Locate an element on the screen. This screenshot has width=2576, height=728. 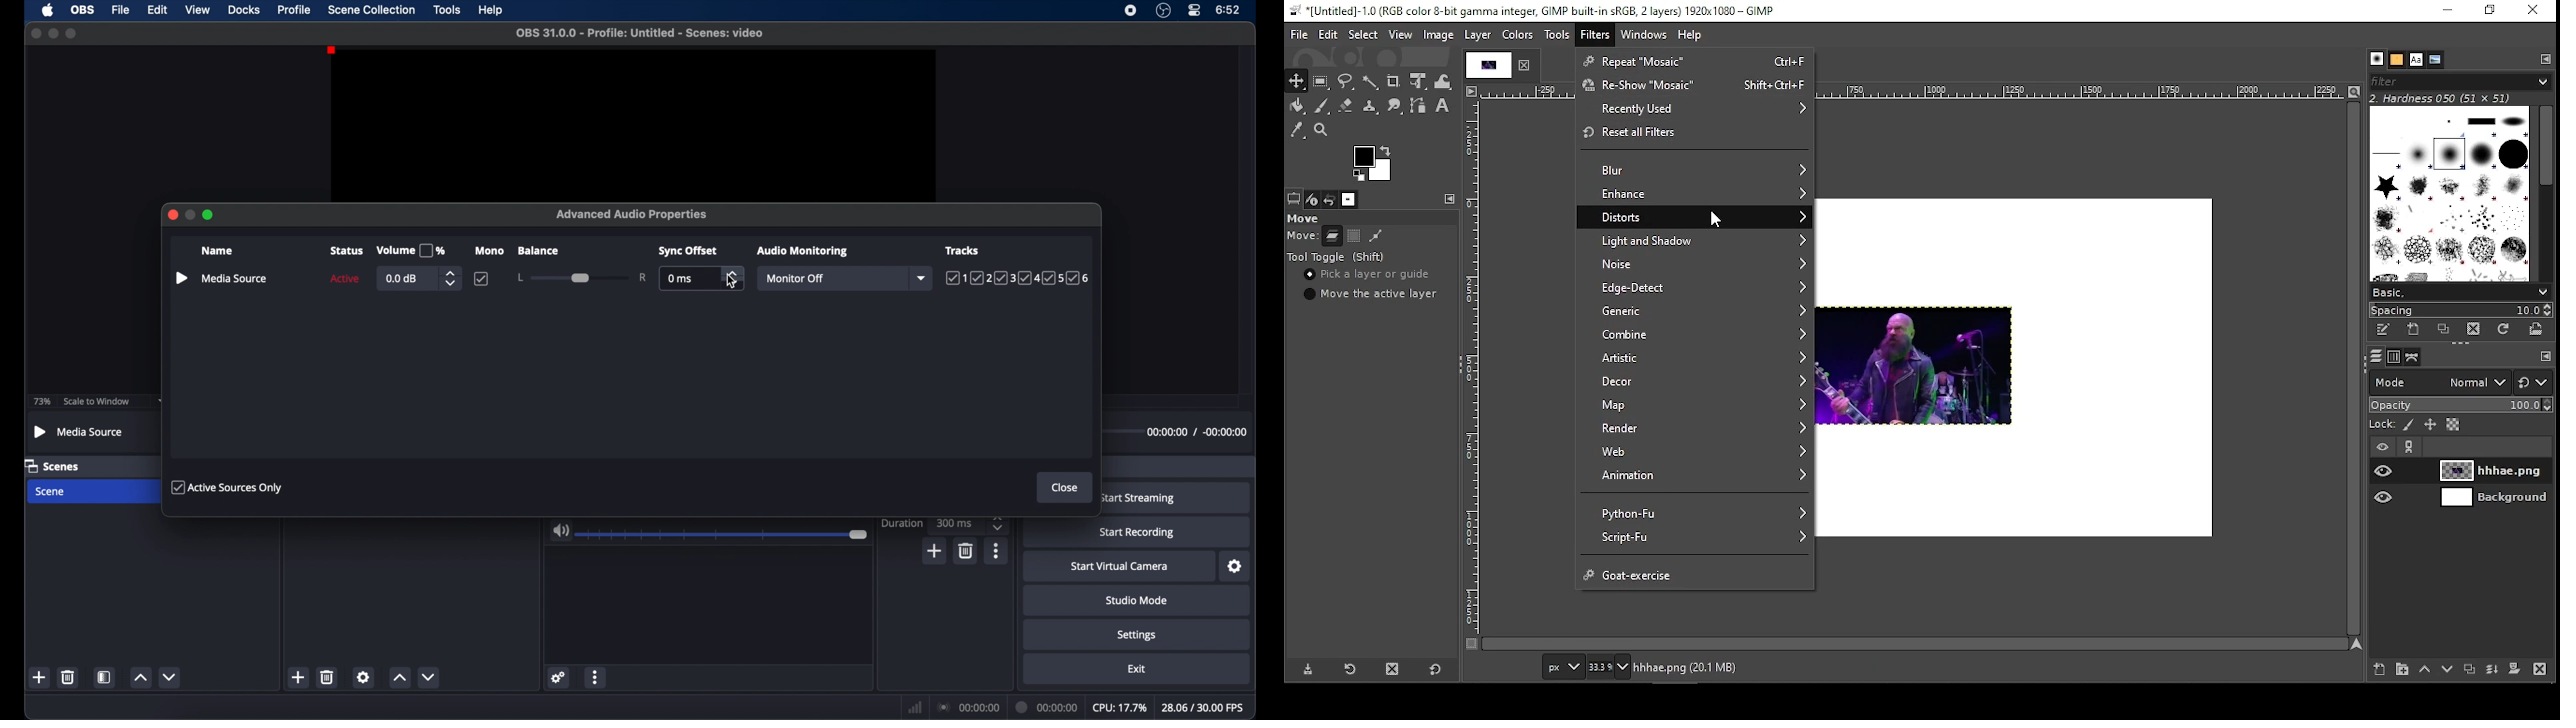
mediasource is located at coordinates (79, 431).